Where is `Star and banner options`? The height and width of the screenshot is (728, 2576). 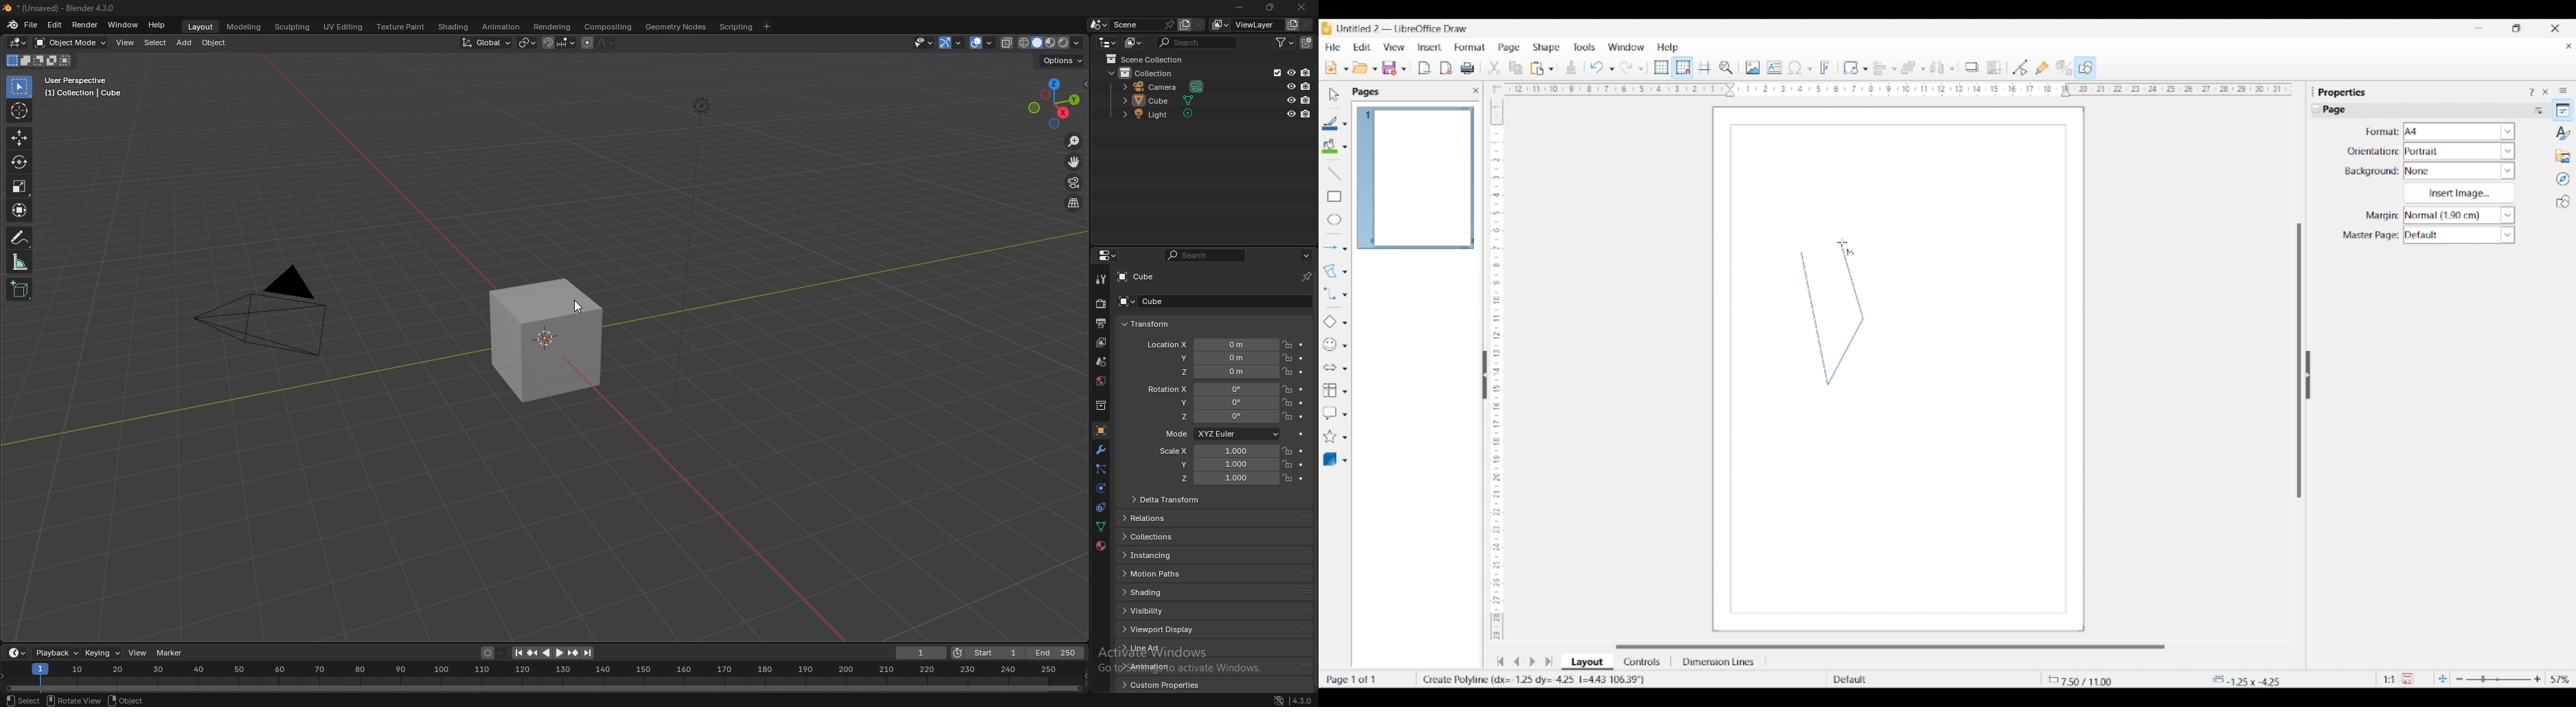 Star and banner options is located at coordinates (1345, 438).